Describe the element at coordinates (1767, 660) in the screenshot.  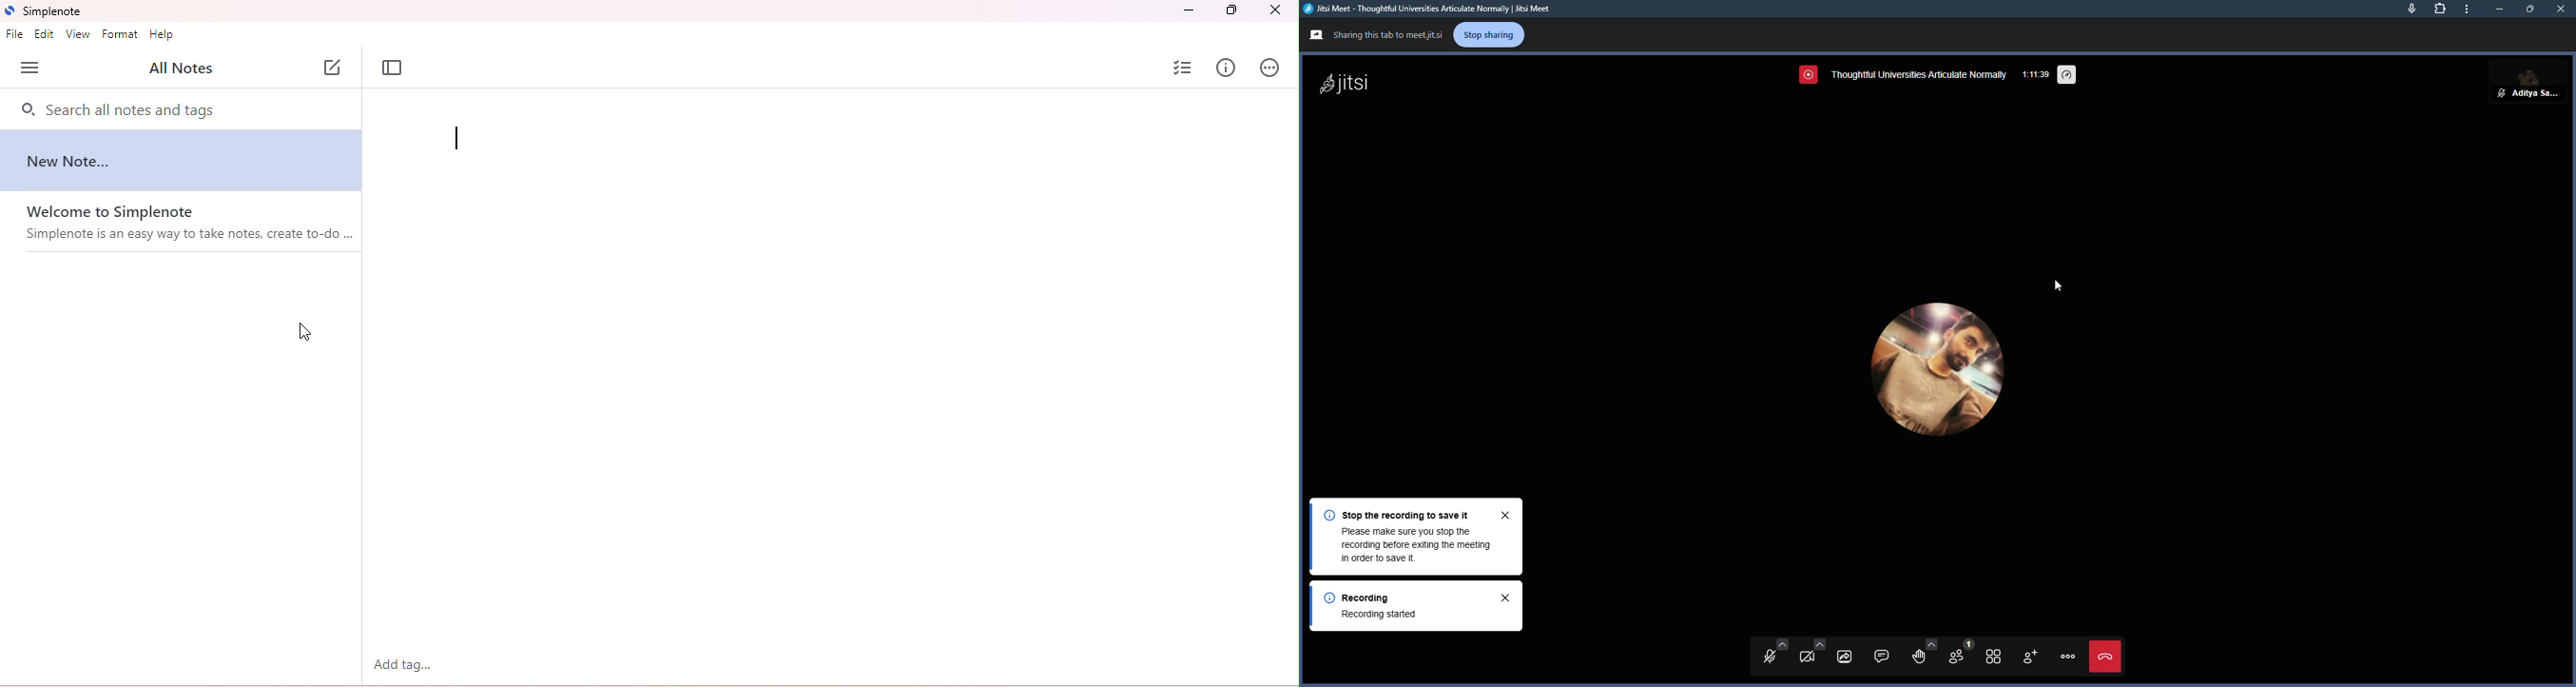
I see `unmute mic` at that location.